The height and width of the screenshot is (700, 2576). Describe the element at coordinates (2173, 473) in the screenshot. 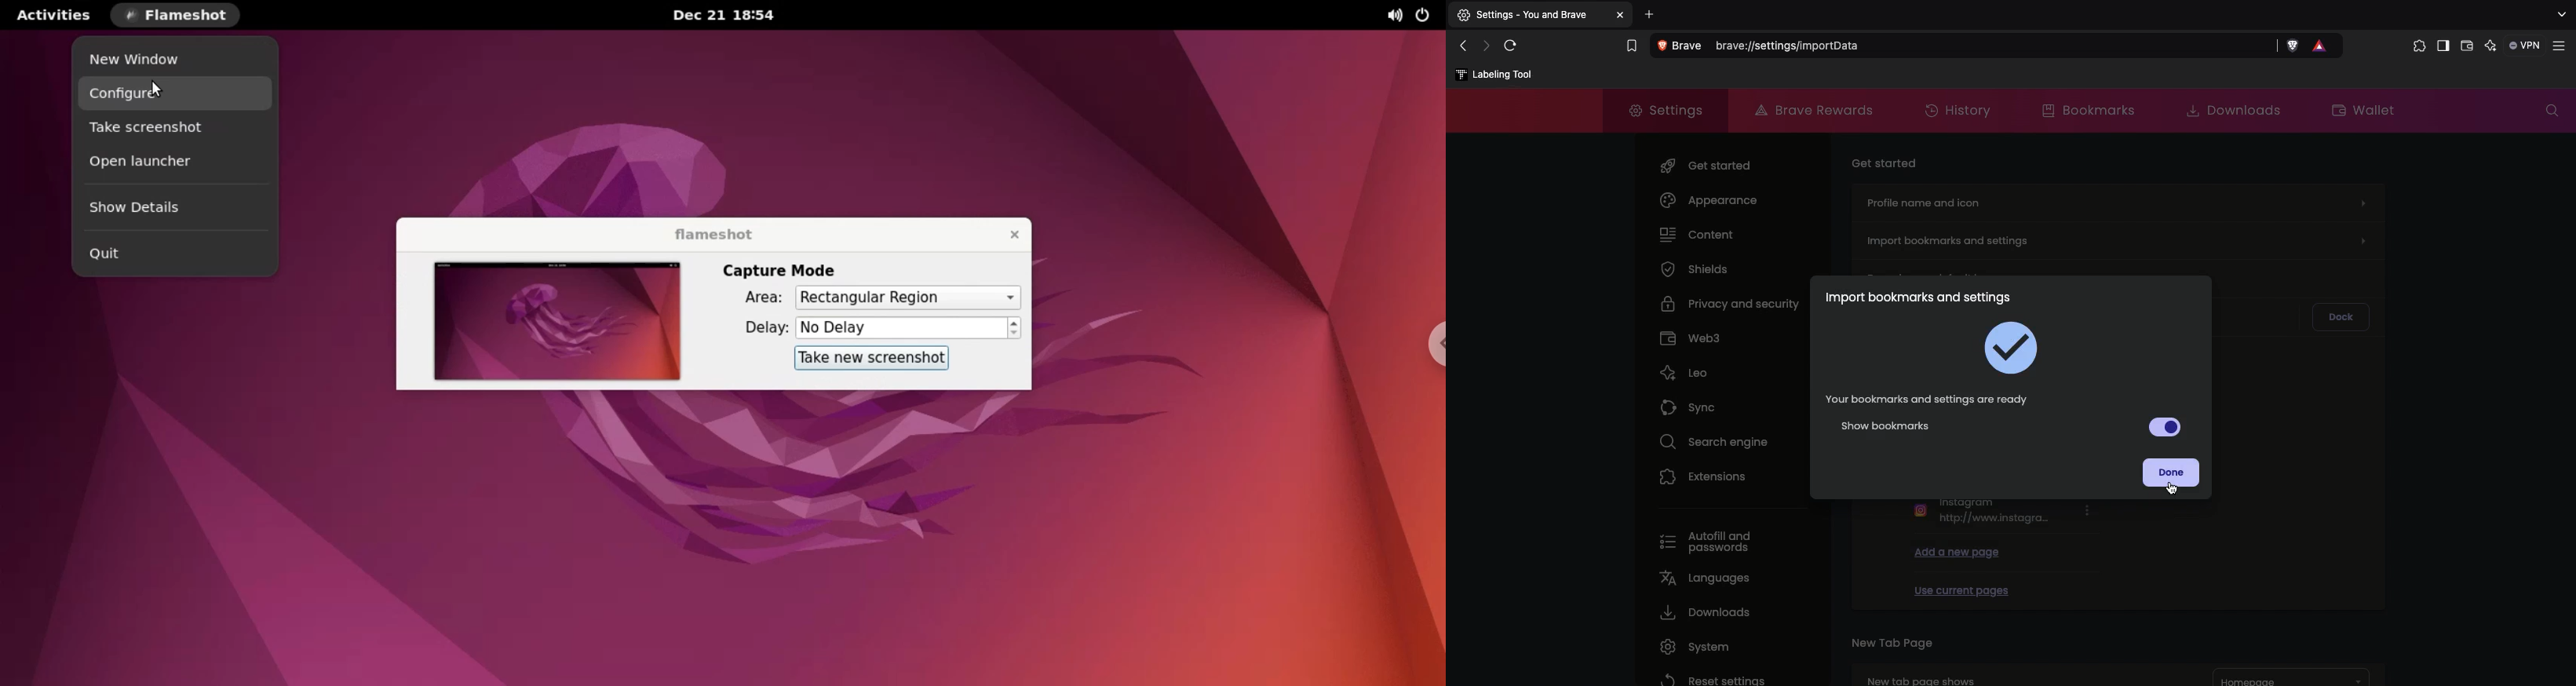

I see `Done` at that location.